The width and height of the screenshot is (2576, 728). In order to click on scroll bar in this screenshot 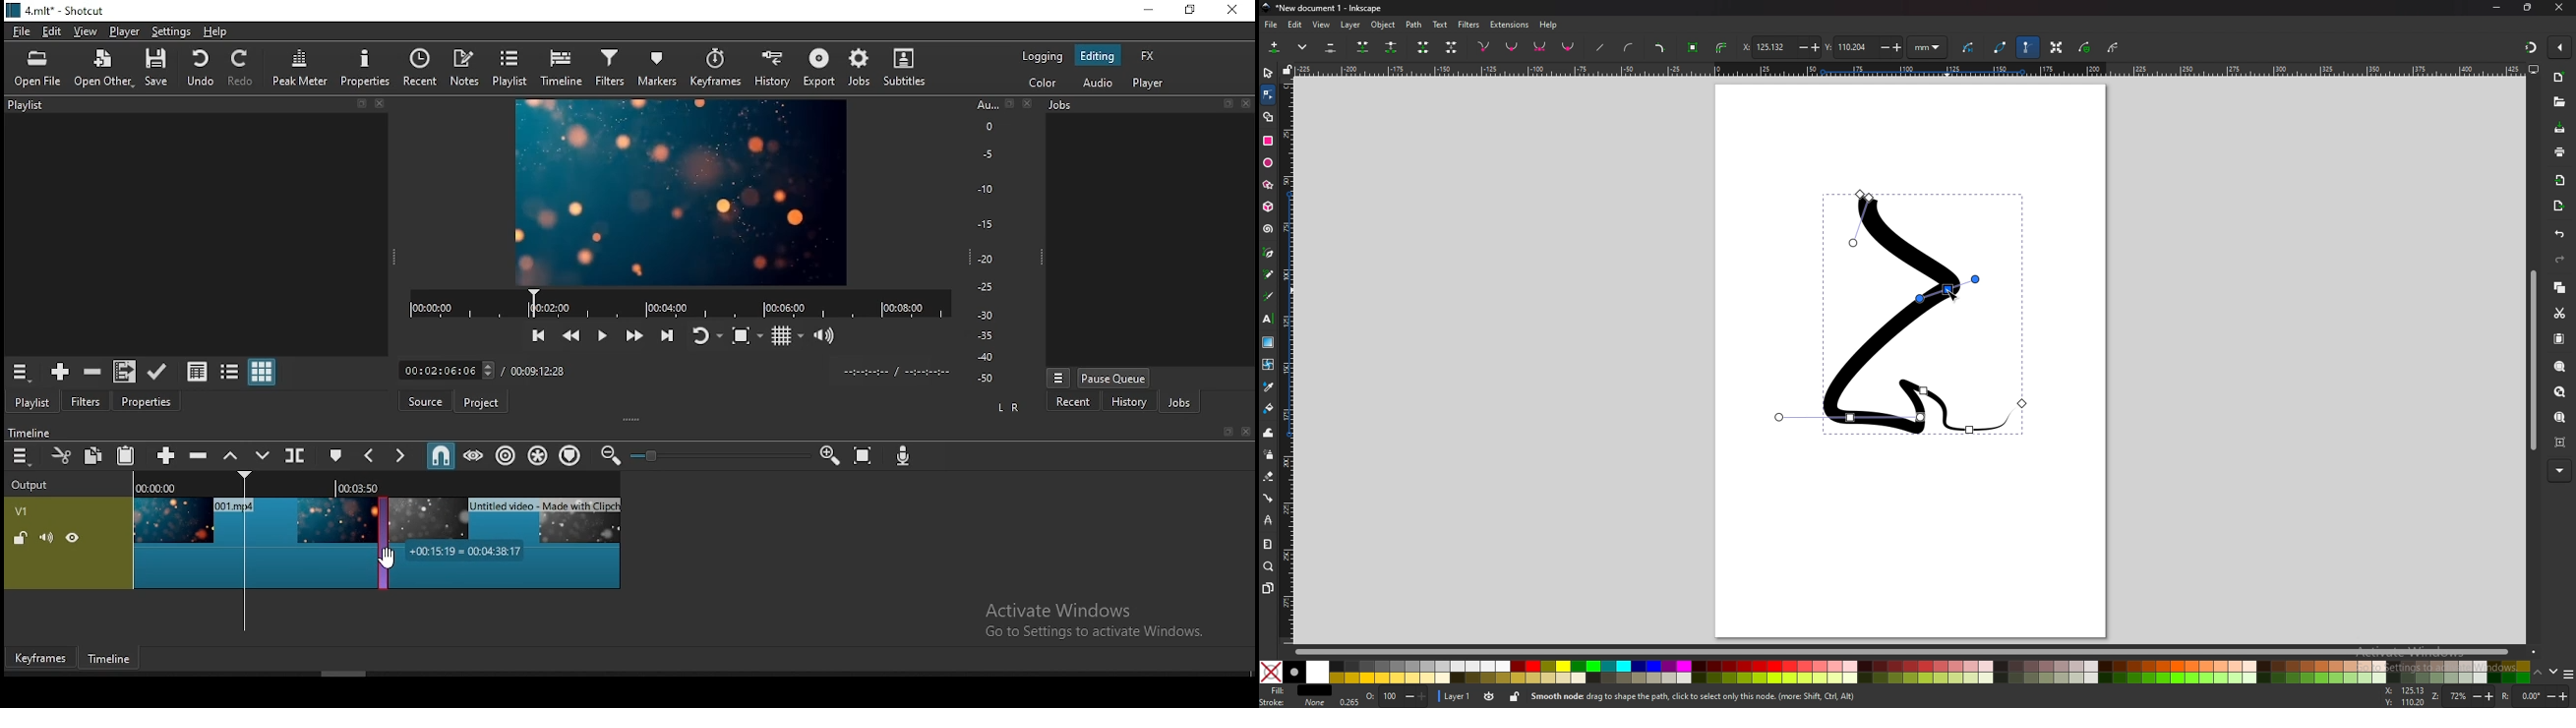, I will do `click(345, 673)`.